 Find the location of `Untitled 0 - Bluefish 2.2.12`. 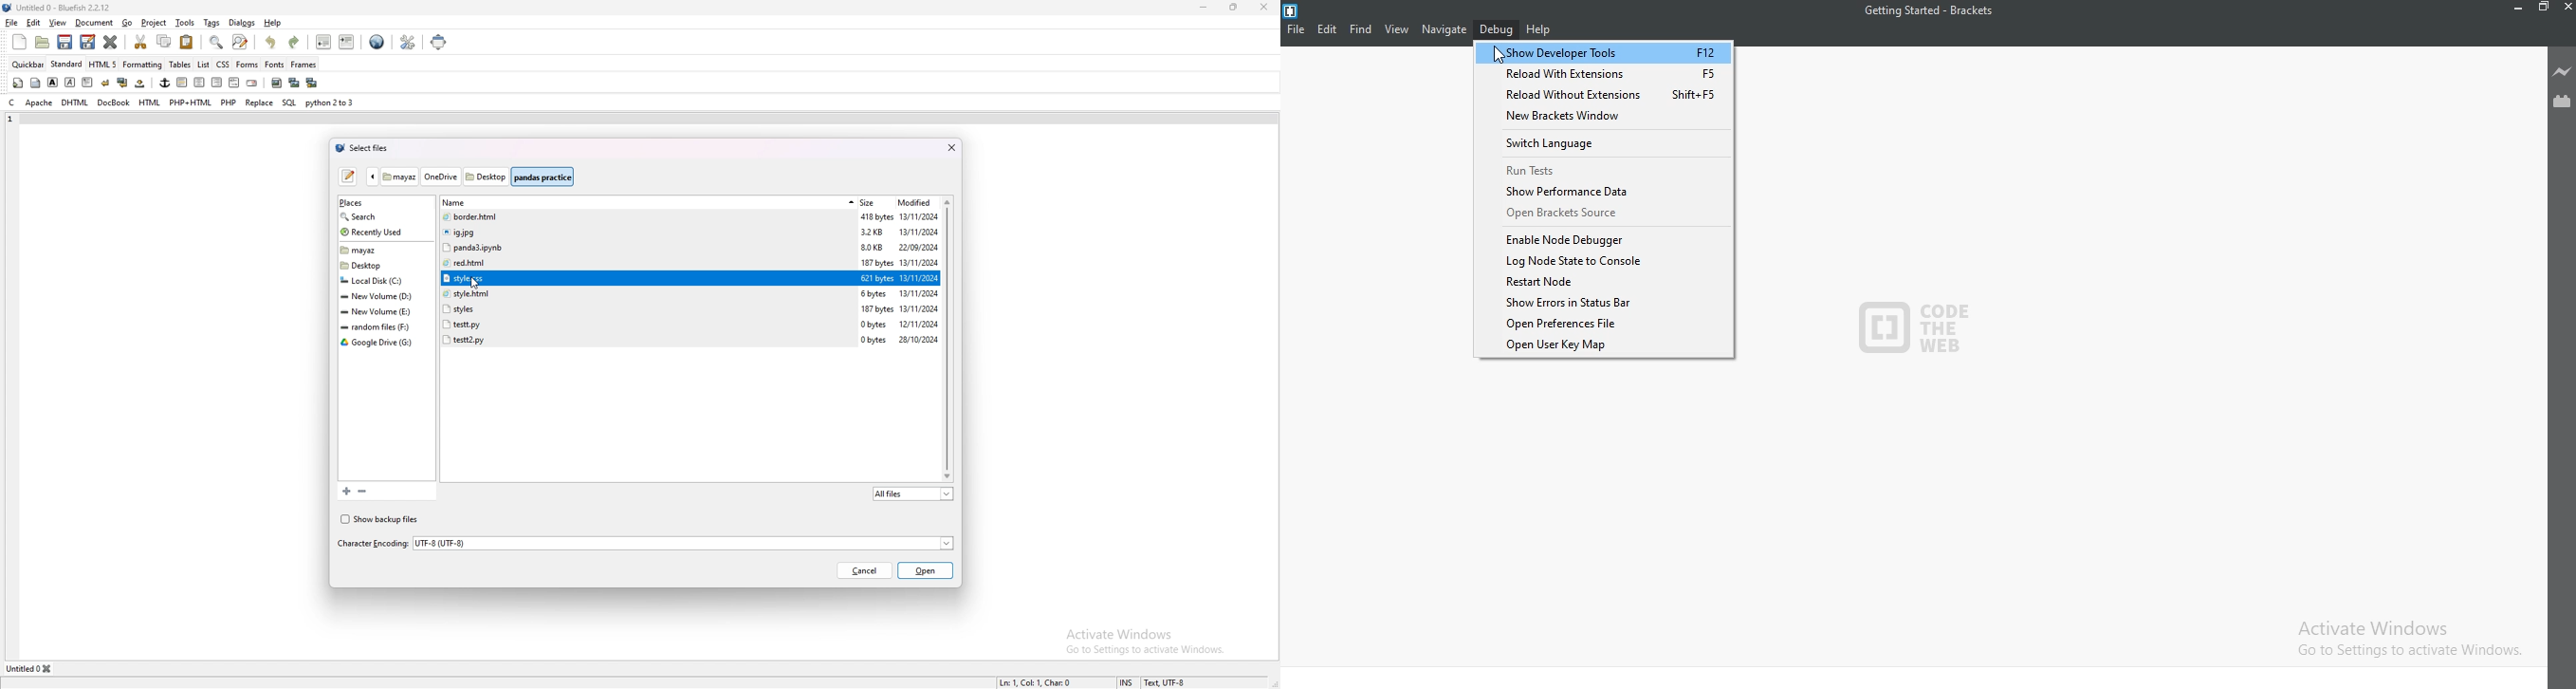

Untitled 0 - Bluefish 2.2.12 is located at coordinates (64, 7).